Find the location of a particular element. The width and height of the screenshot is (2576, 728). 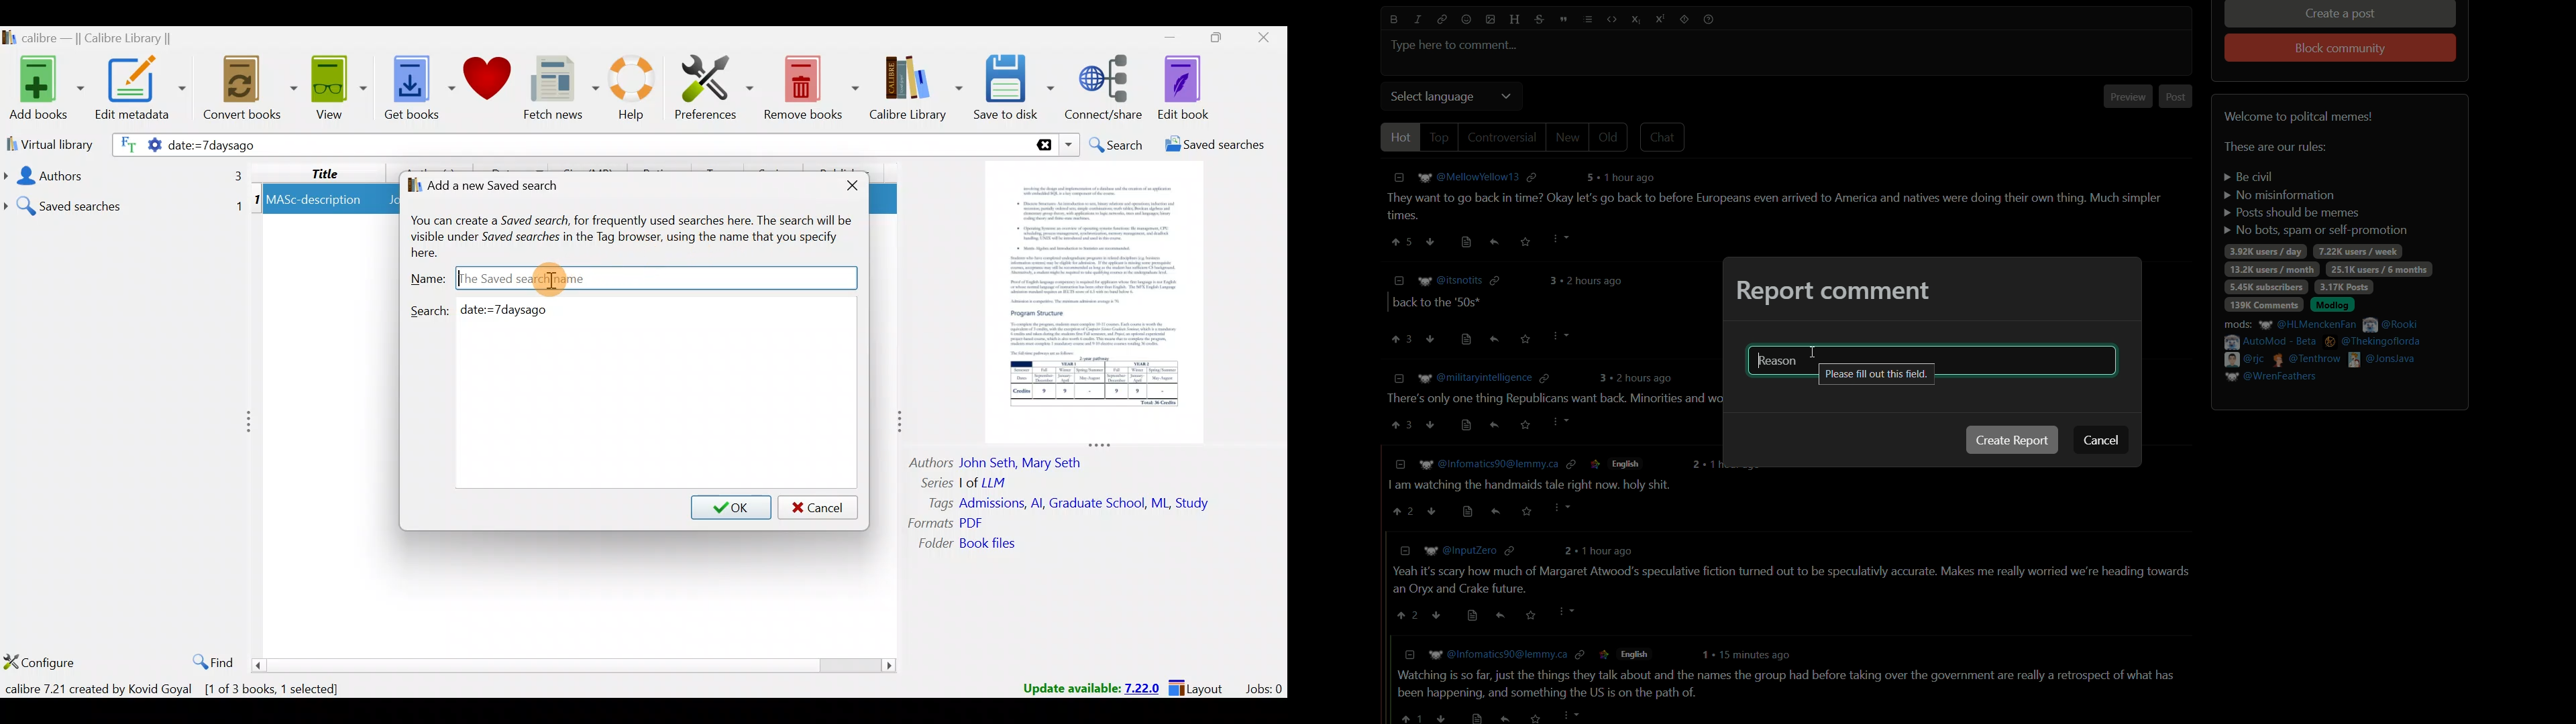

Search is located at coordinates (1114, 143).